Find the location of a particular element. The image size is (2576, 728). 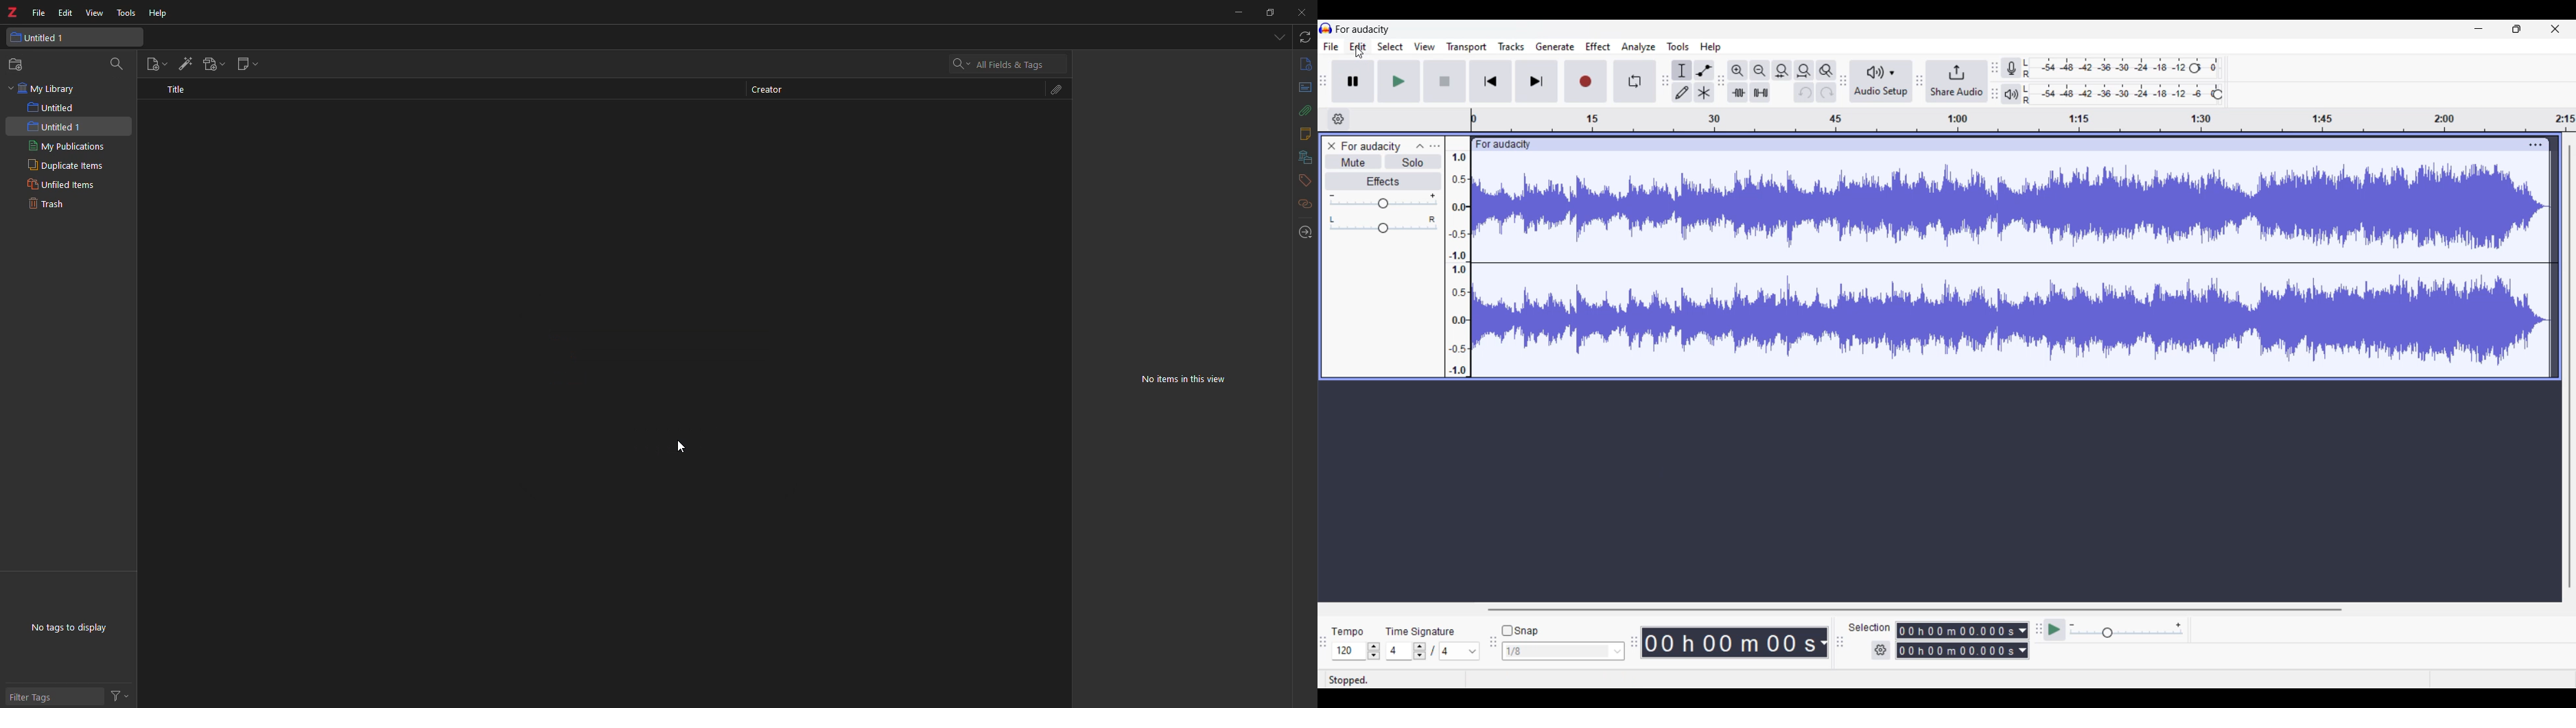

title is located at coordinates (178, 88).